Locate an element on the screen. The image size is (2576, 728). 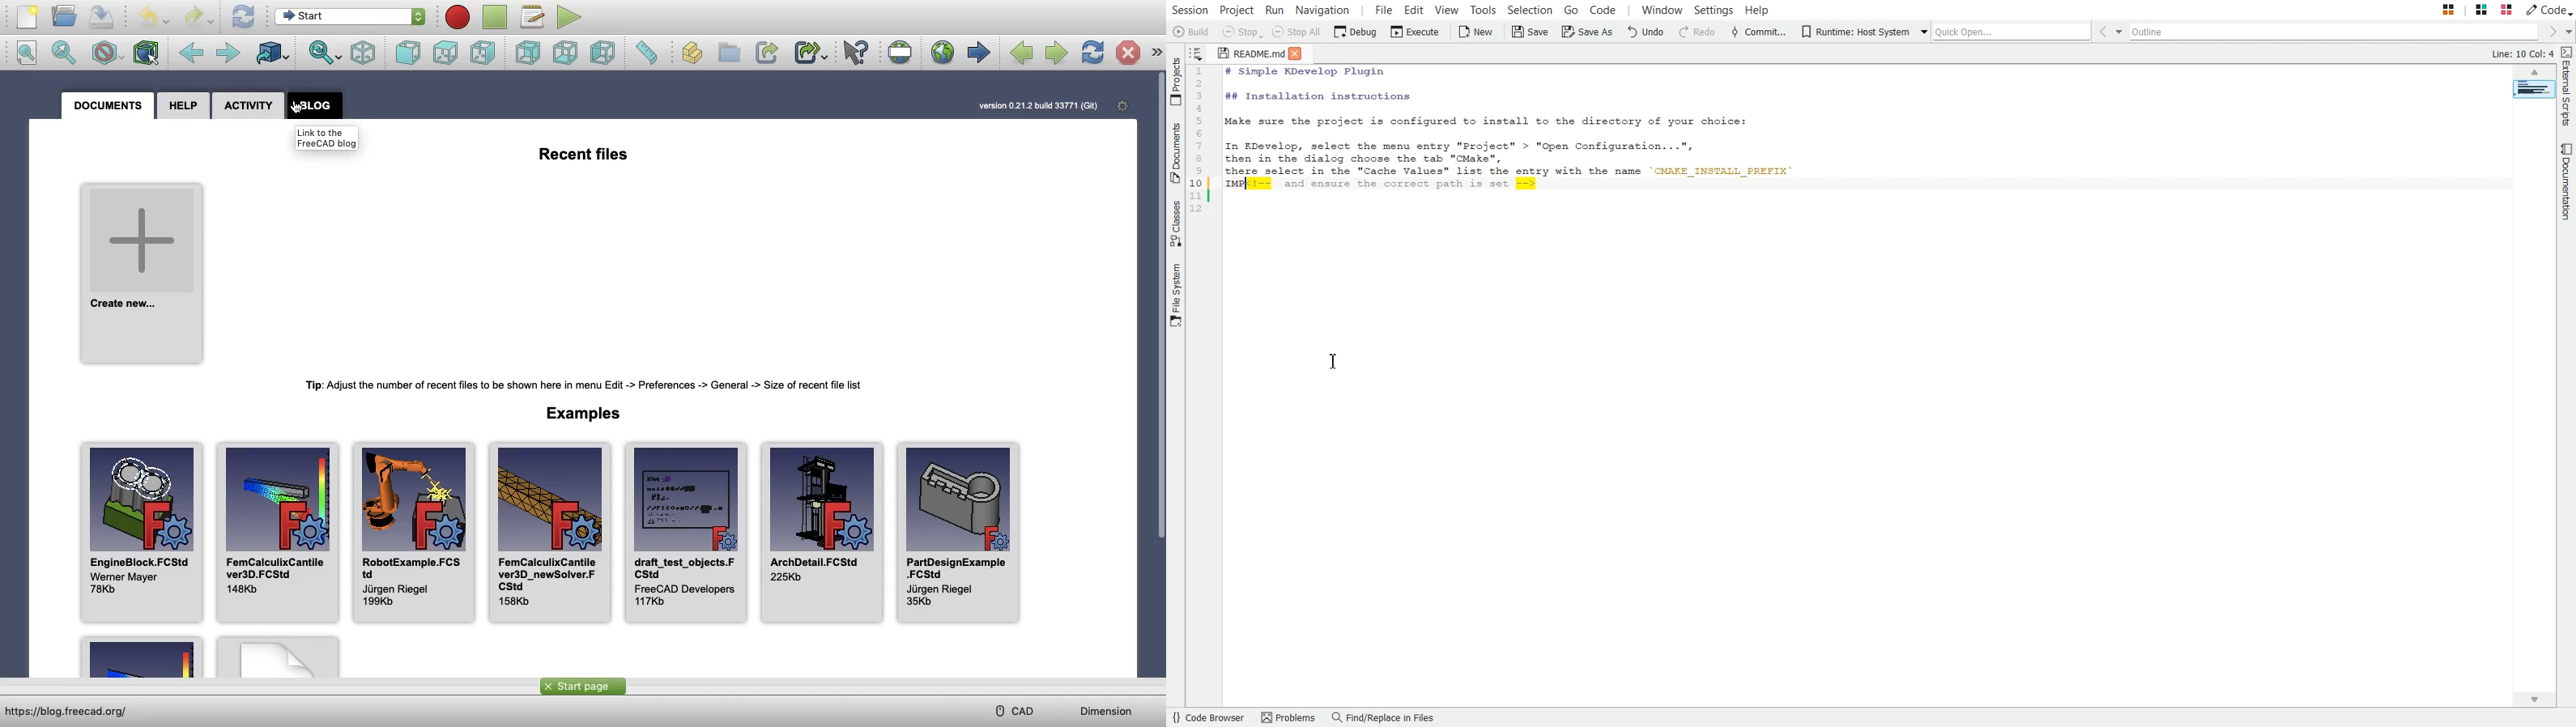
Execute is located at coordinates (1415, 32).